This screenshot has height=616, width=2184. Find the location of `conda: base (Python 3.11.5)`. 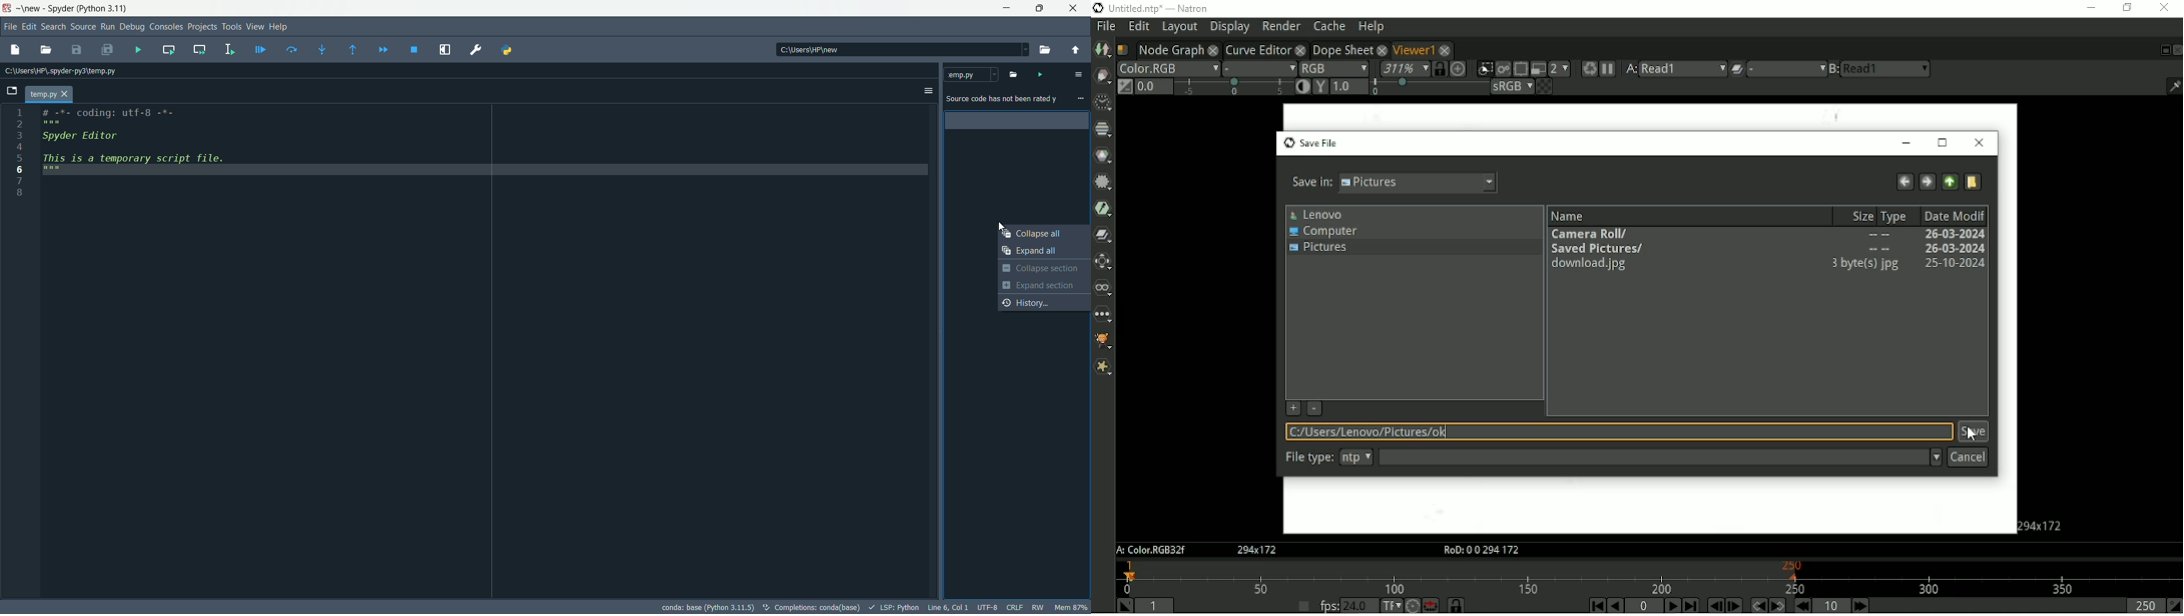

conda: base (Python 3.11.5) is located at coordinates (706, 606).